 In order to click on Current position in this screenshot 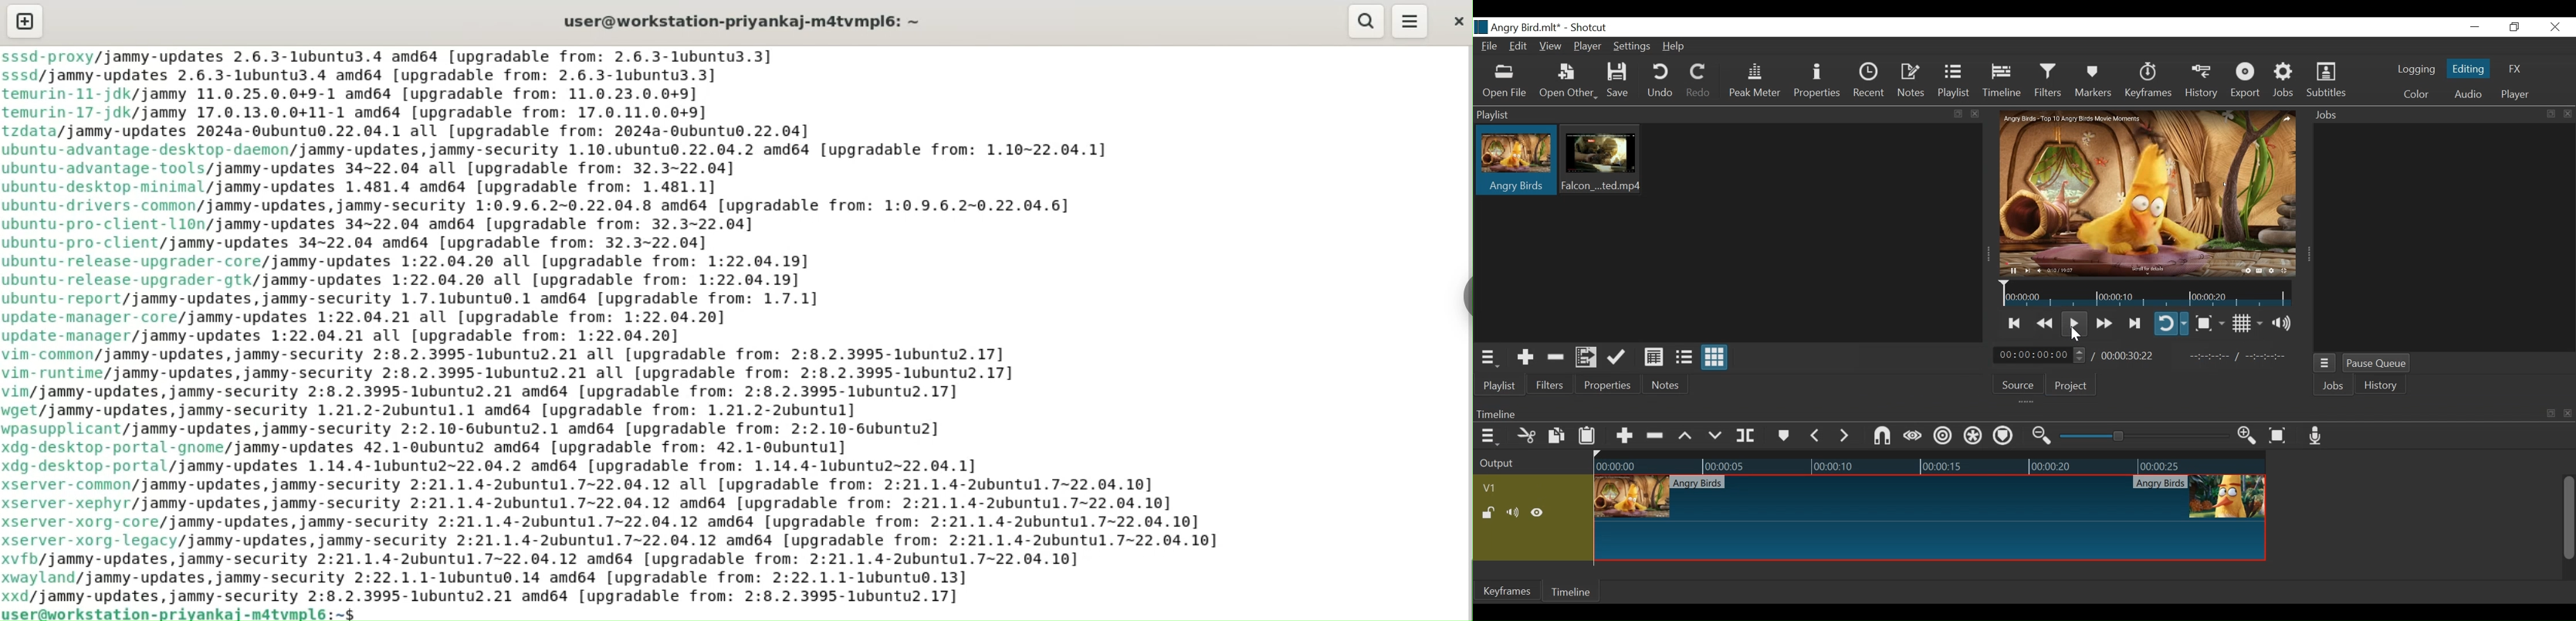, I will do `click(2041, 355)`.